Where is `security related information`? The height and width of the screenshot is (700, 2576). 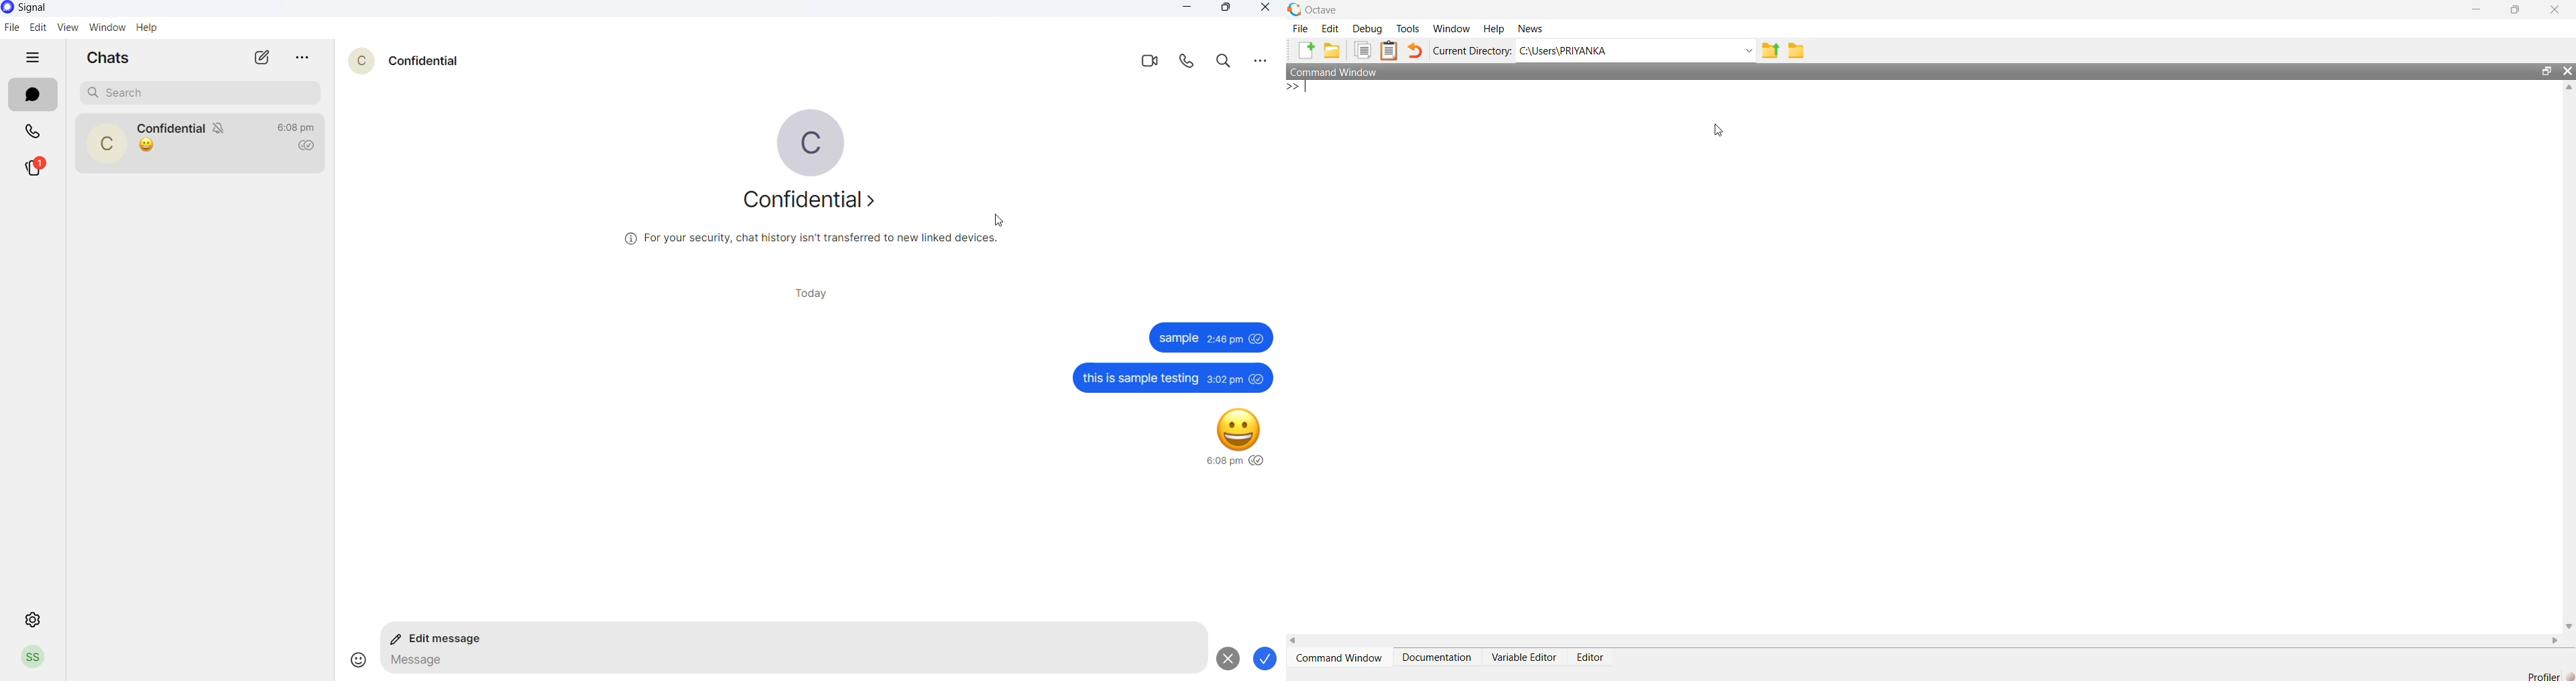 security related information is located at coordinates (814, 239).